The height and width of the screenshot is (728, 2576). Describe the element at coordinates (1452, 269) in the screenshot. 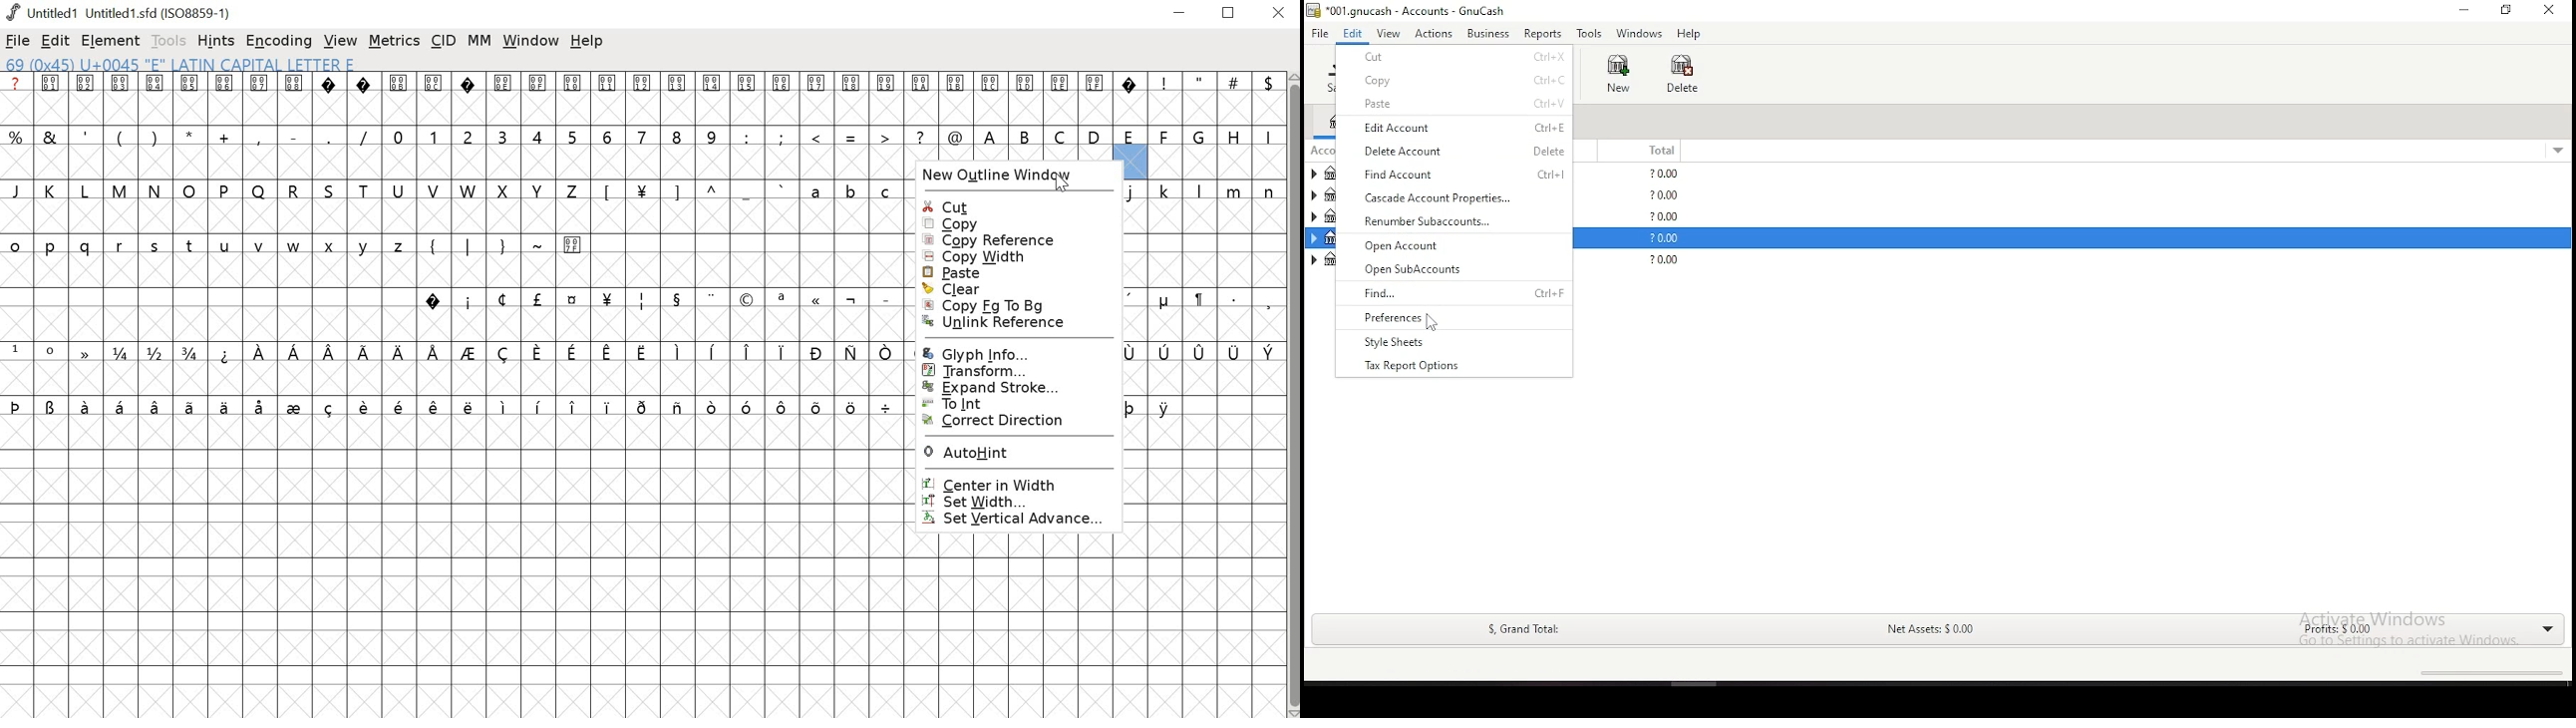

I see `open subaccounts` at that location.